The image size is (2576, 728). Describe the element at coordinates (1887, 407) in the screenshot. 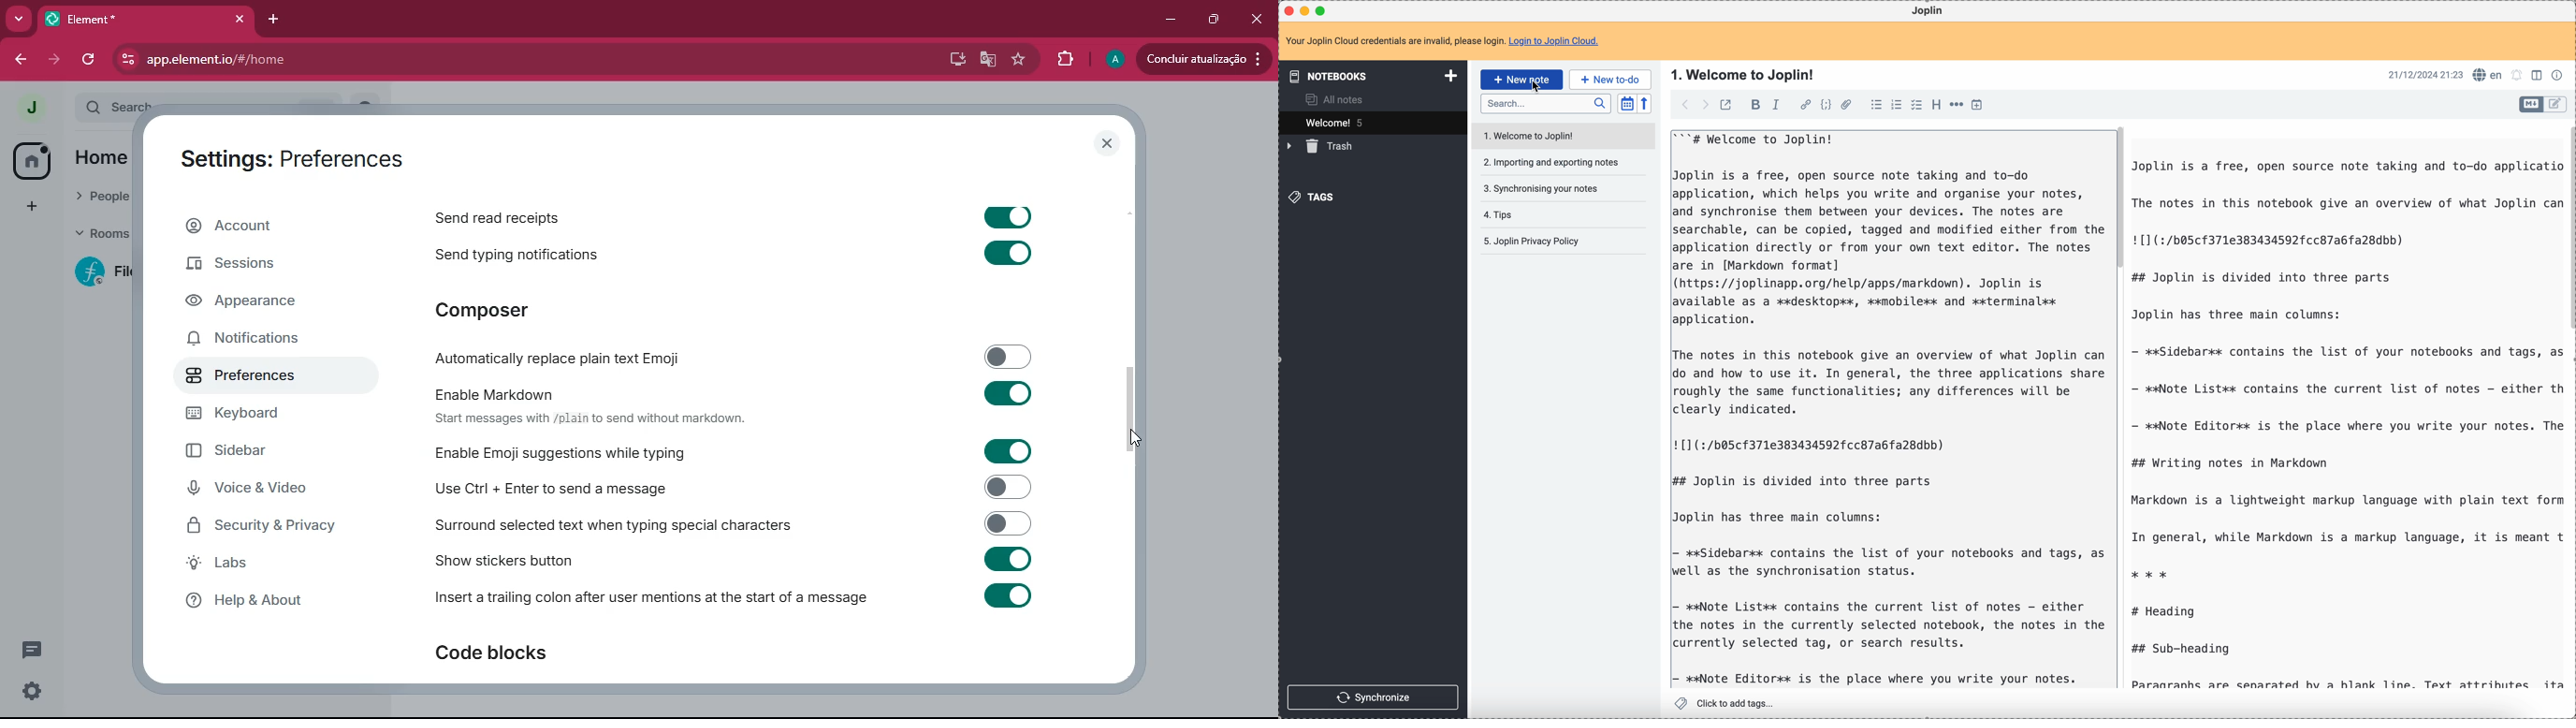

I see `body text` at that location.